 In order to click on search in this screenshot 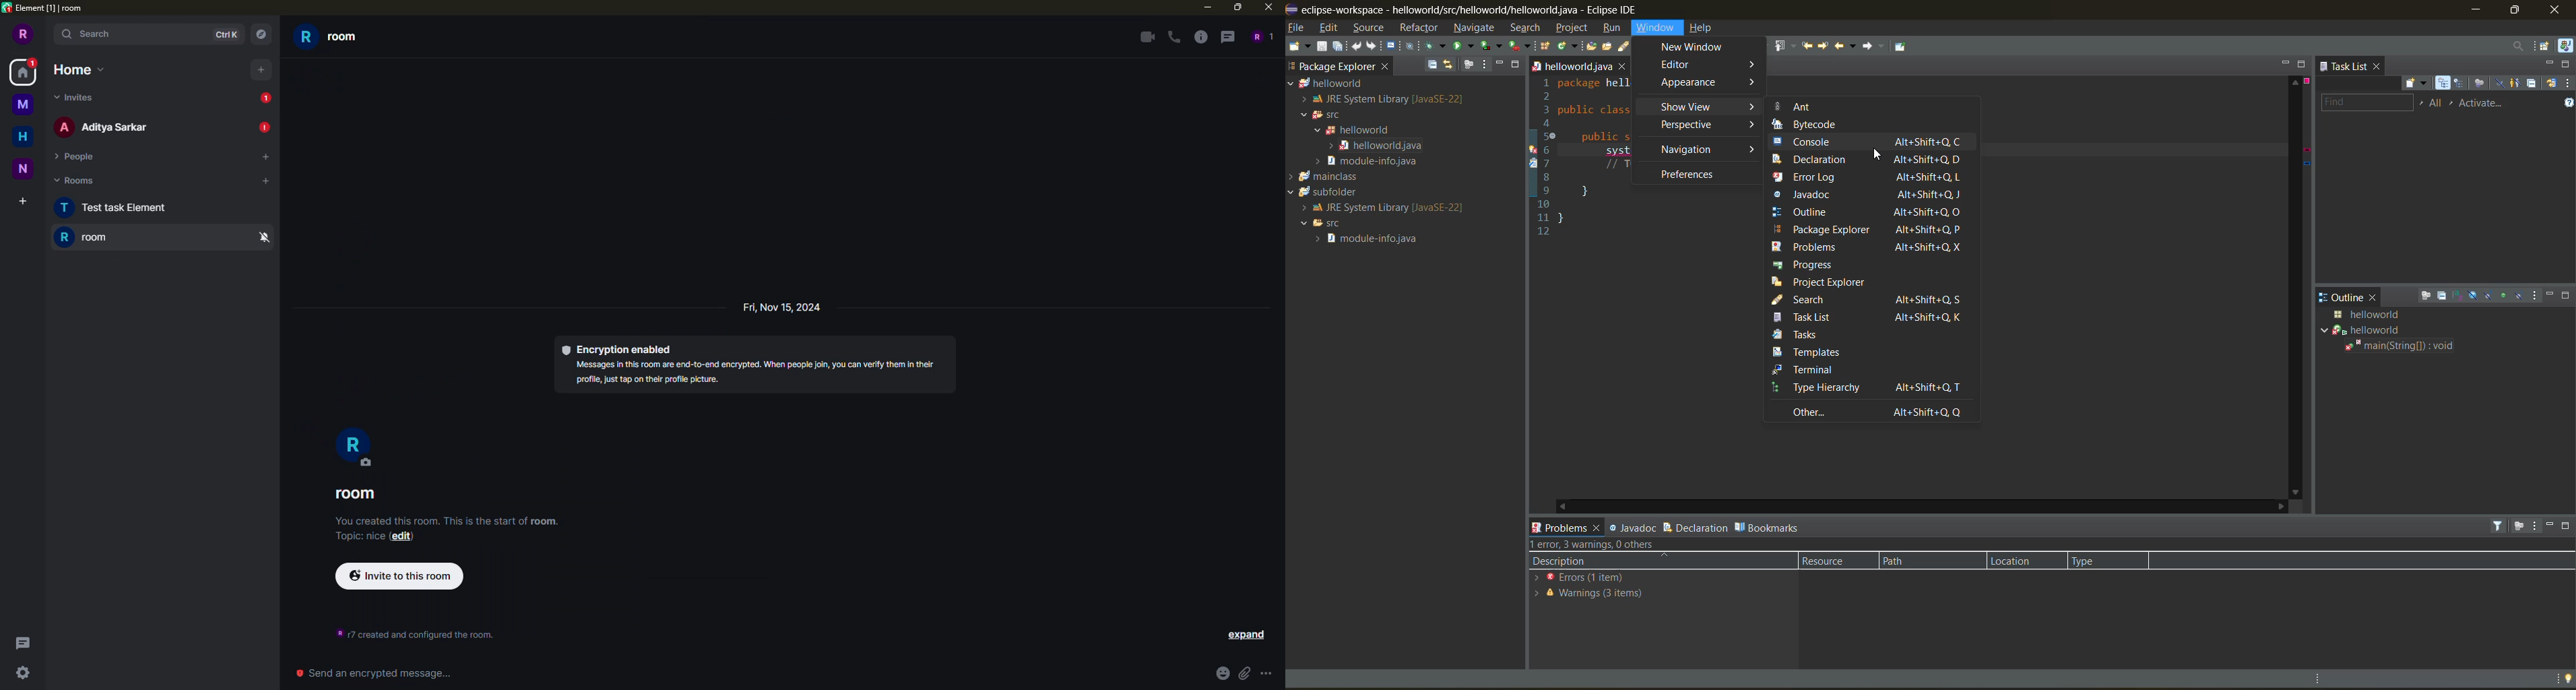, I will do `click(150, 34)`.